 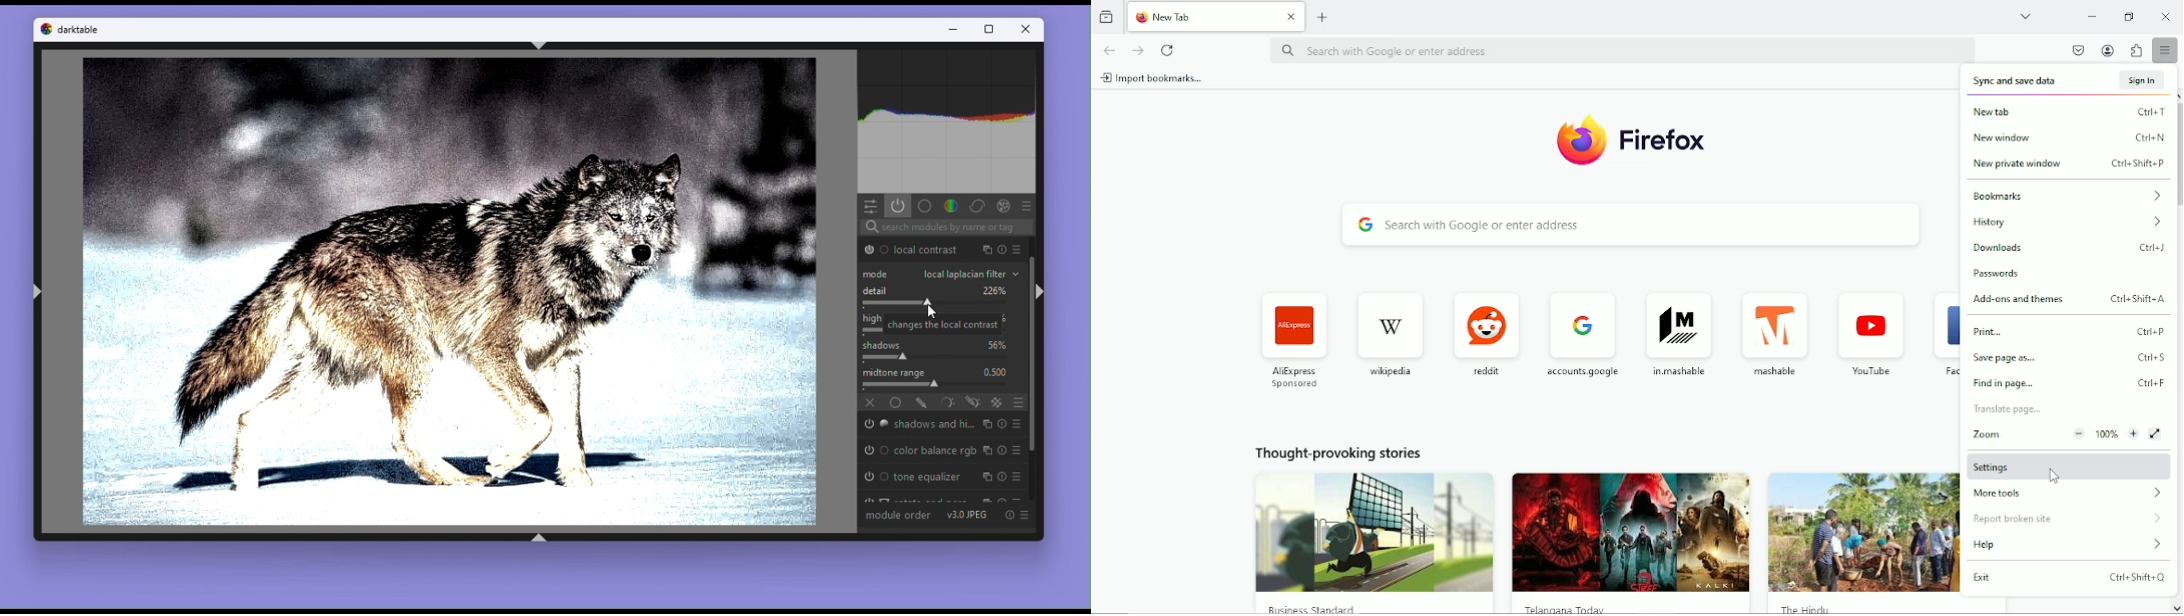 I want to click on color balance rgb, so click(x=935, y=449).